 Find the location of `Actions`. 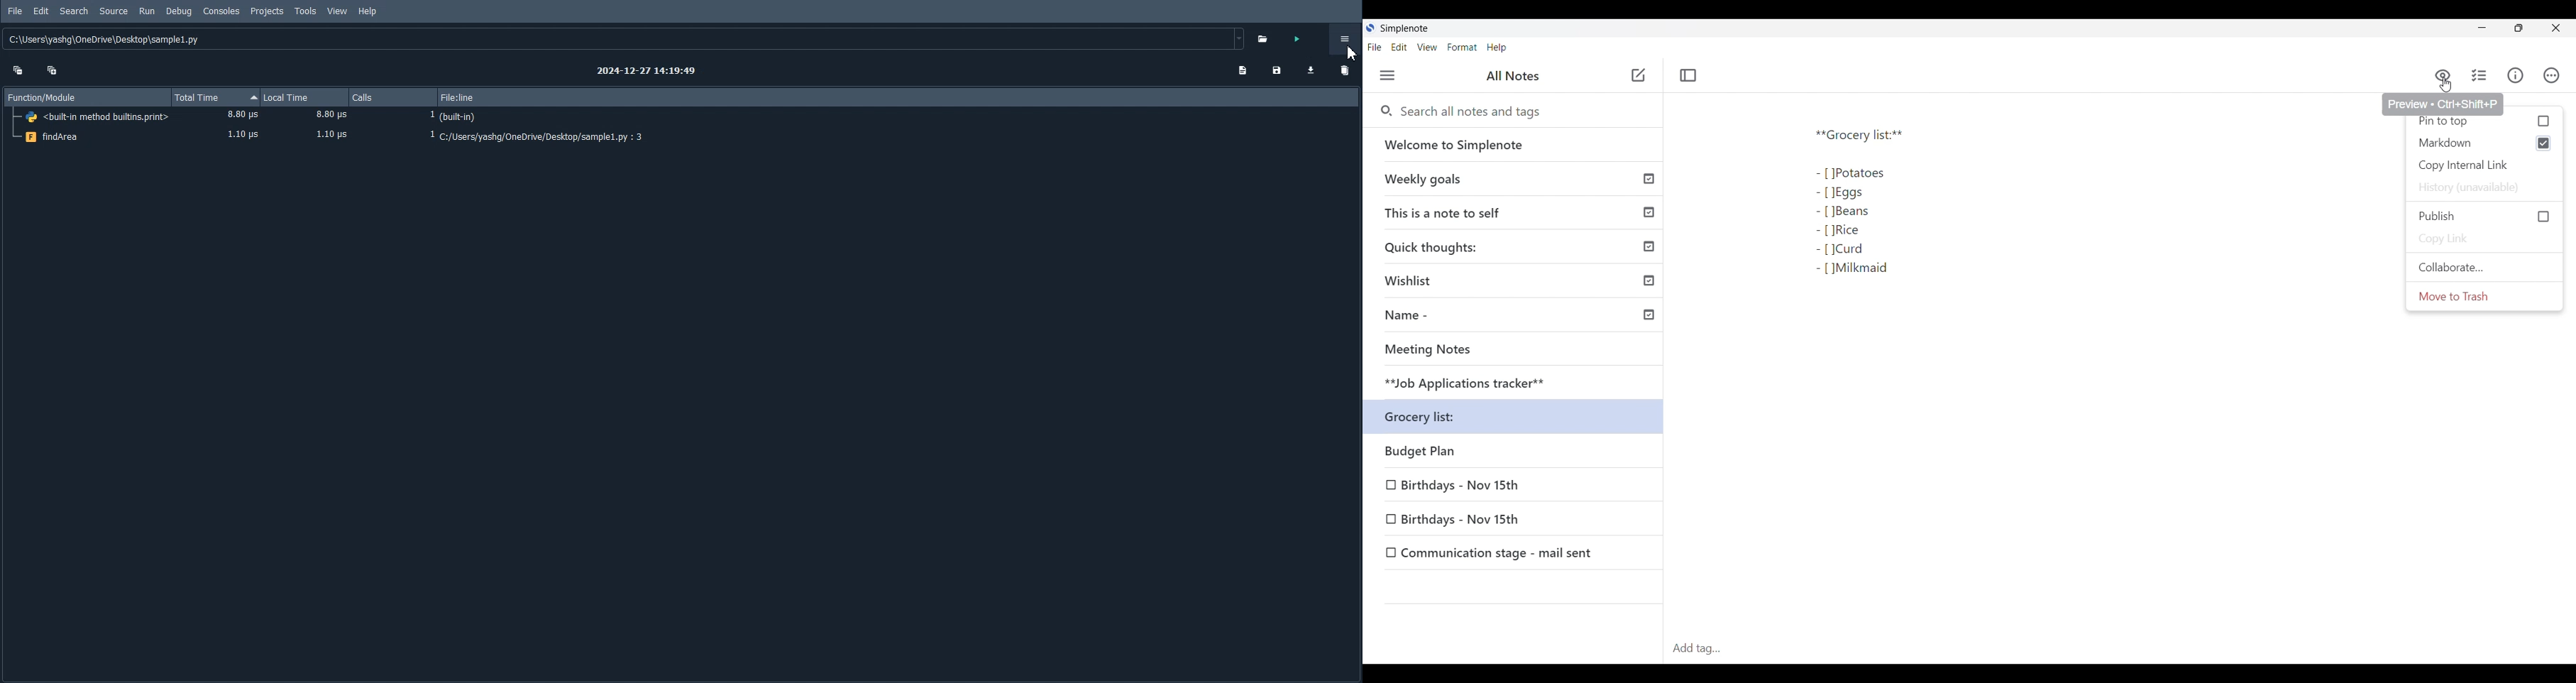

Actions is located at coordinates (2552, 75).